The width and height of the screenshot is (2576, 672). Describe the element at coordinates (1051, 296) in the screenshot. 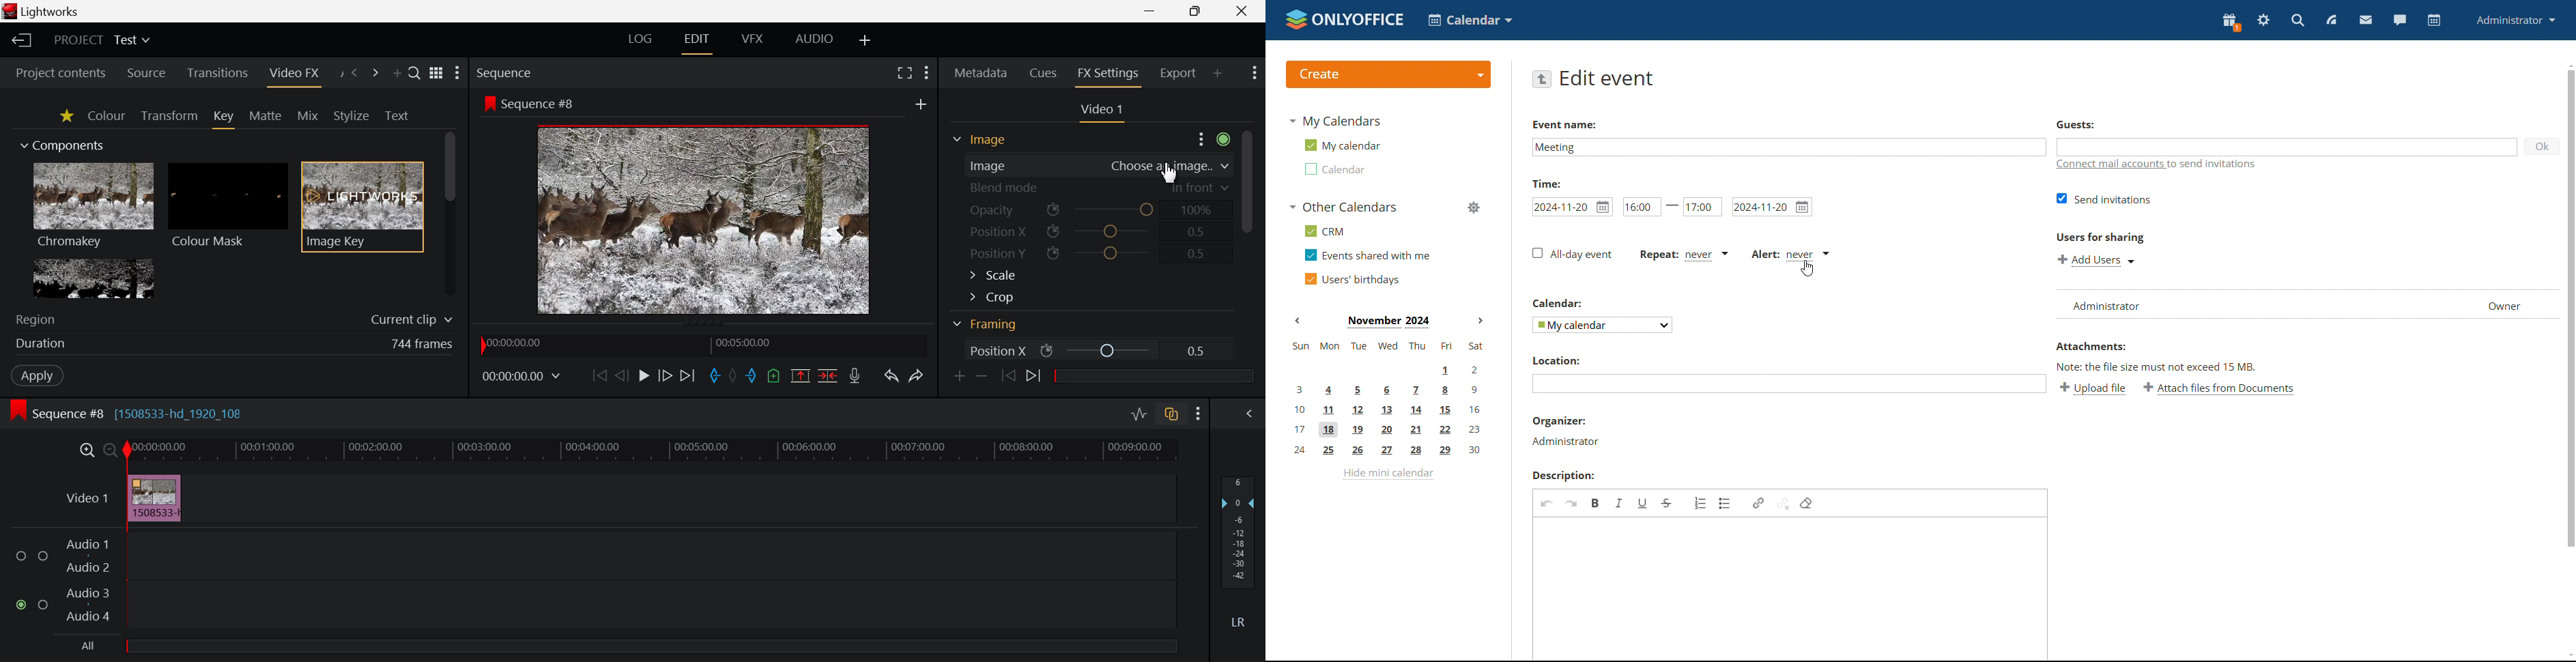

I see `Crop` at that location.